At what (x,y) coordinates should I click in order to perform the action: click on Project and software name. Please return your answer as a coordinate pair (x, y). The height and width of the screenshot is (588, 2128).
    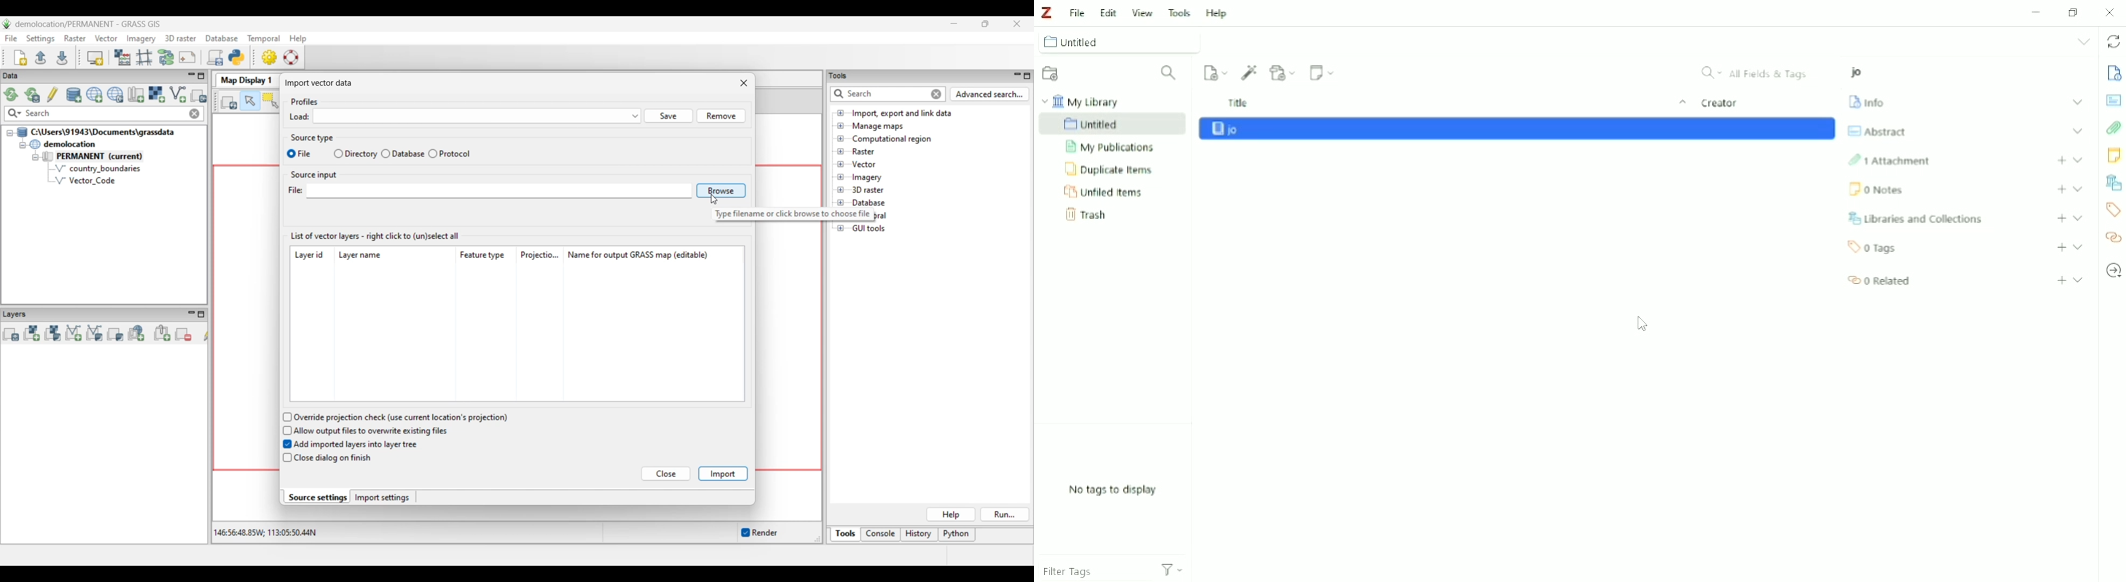
    Looking at the image, I should click on (88, 24).